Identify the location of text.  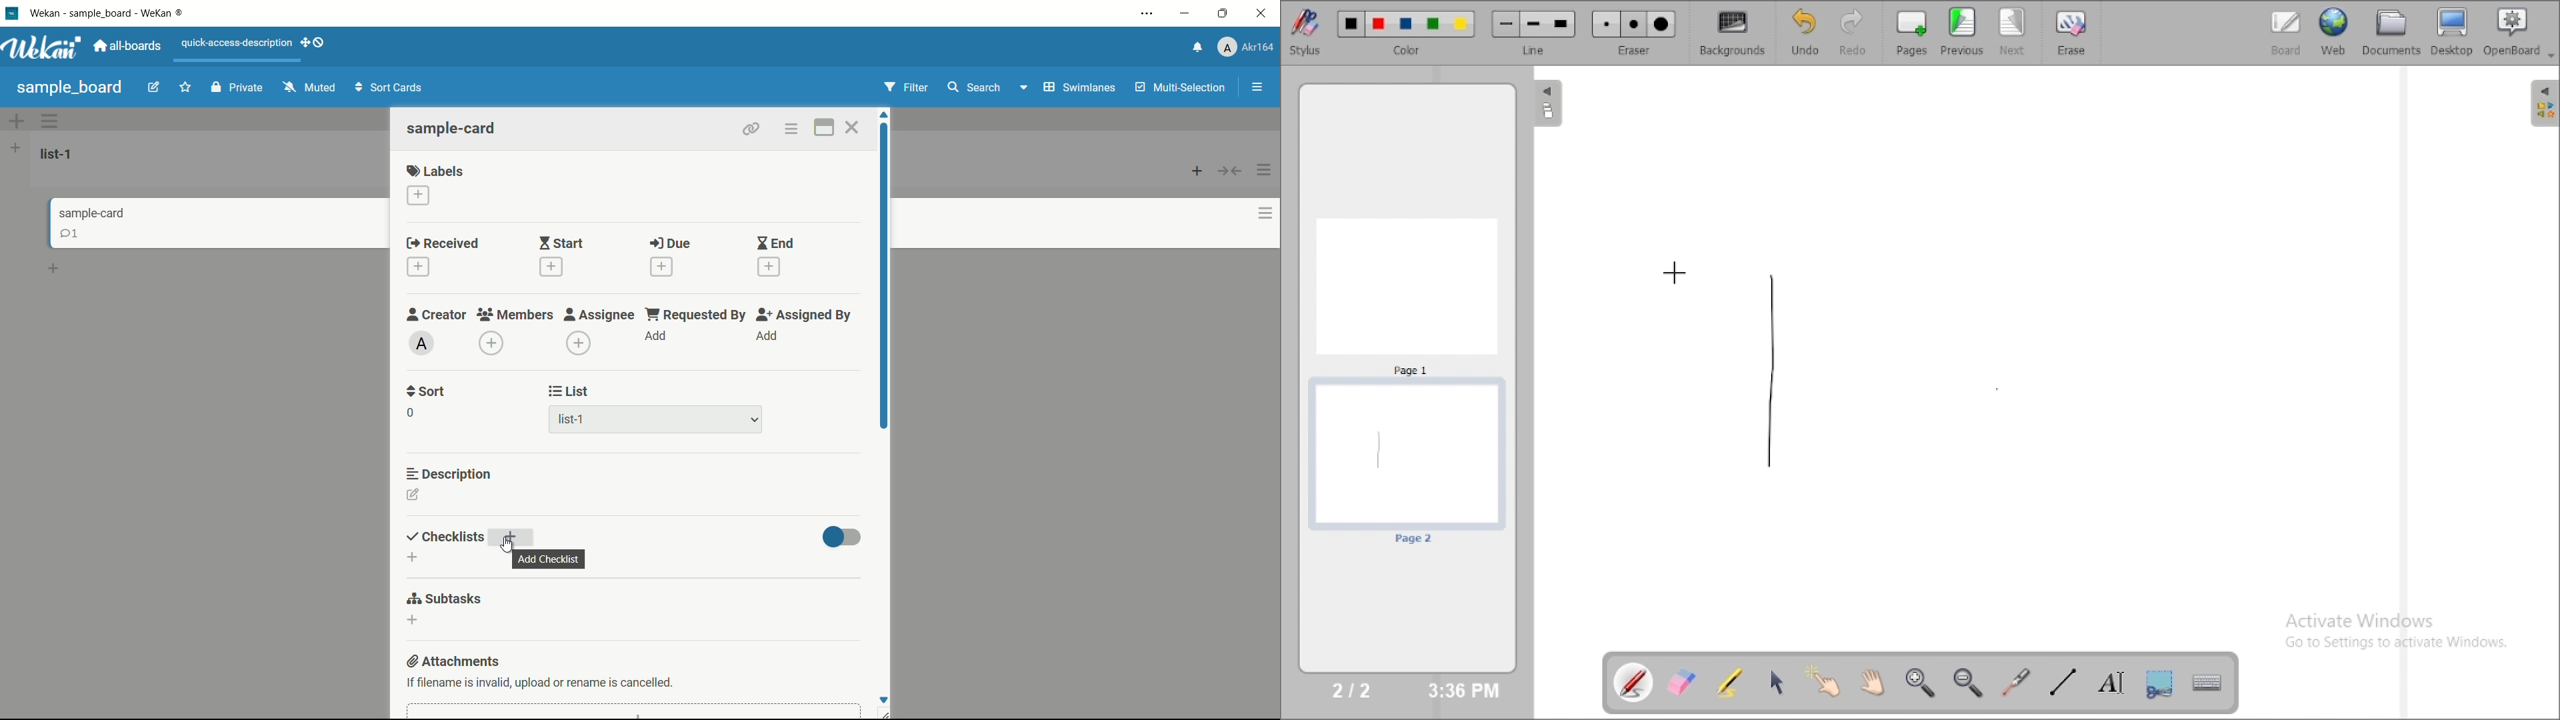
(542, 682).